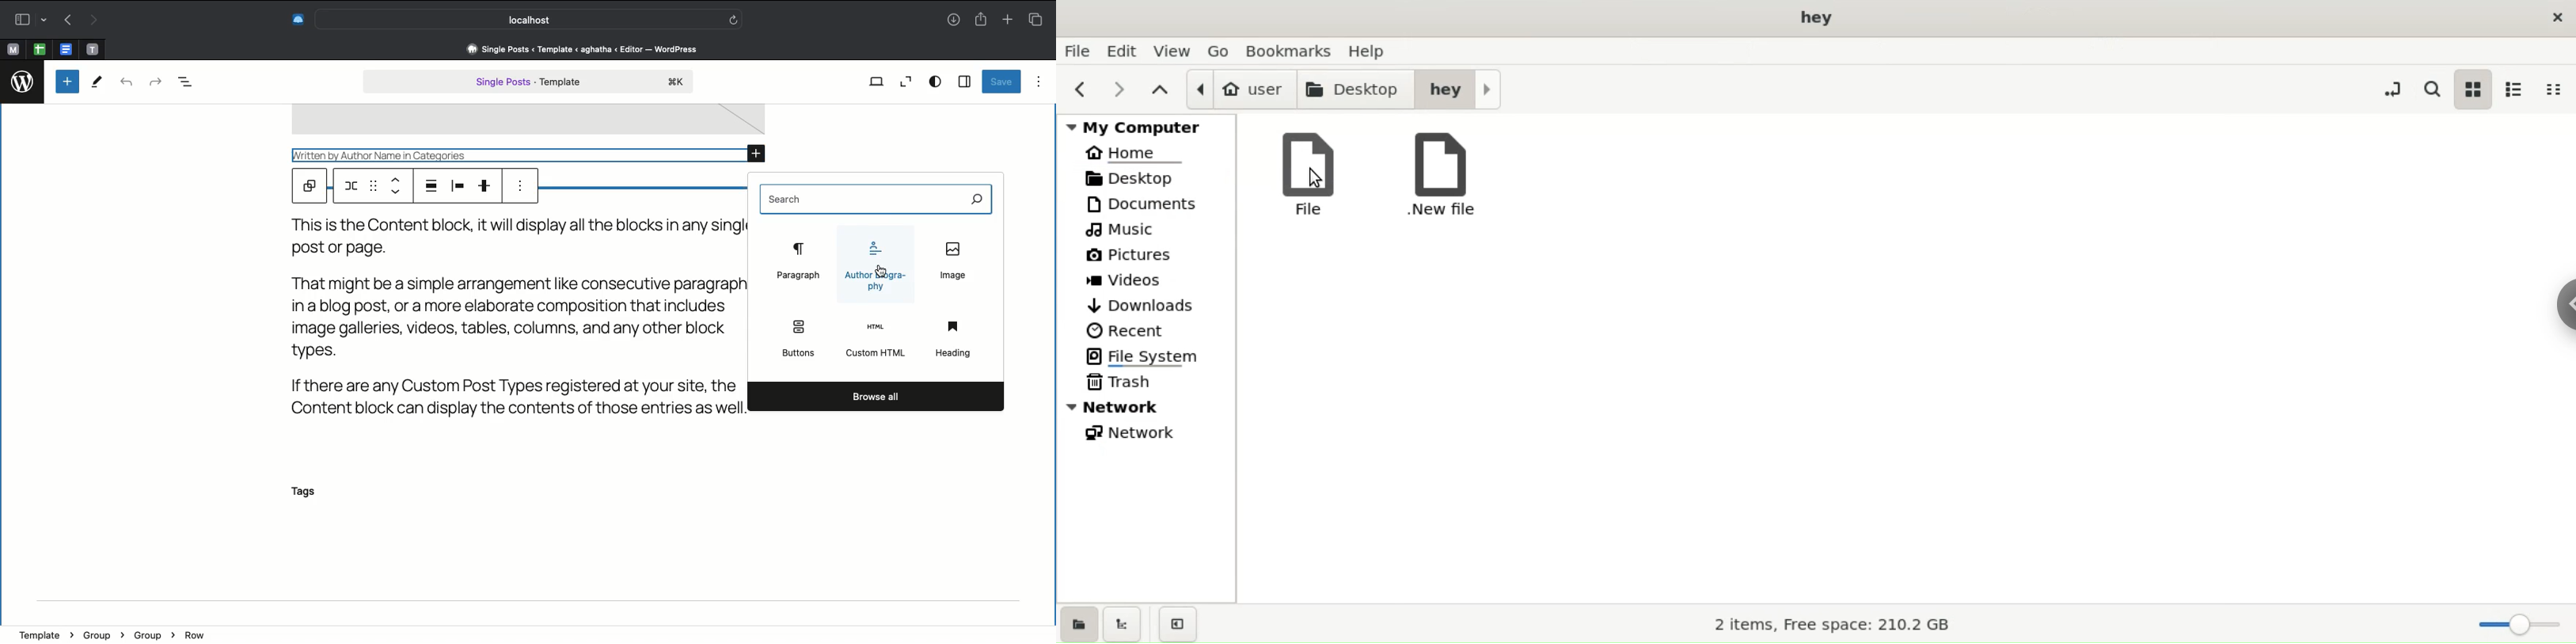 The image size is (2576, 644). What do you see at coordinates (876, 268) in the screenshot?
I see `Author biography` at bounding box center [876, 268].